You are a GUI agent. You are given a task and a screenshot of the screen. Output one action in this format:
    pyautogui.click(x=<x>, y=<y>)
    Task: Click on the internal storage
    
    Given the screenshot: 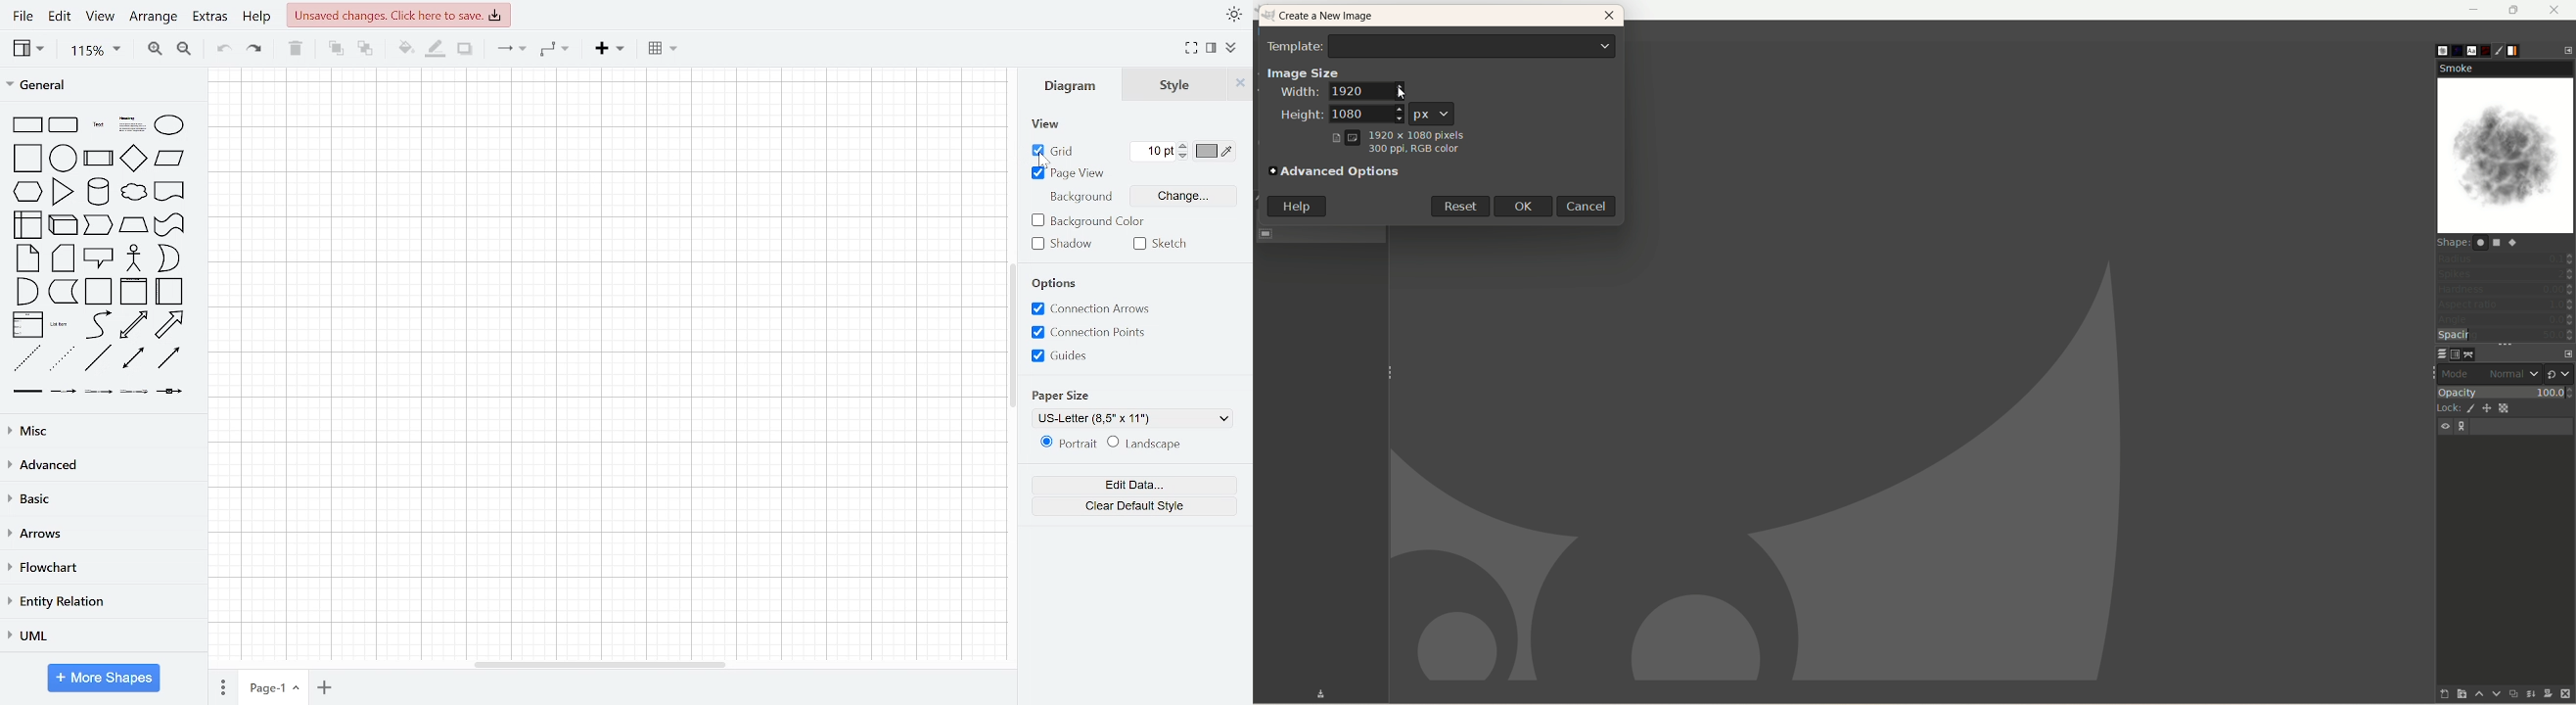 What is the action you would take?
    pyautogui.click(x=29, y=226)
    